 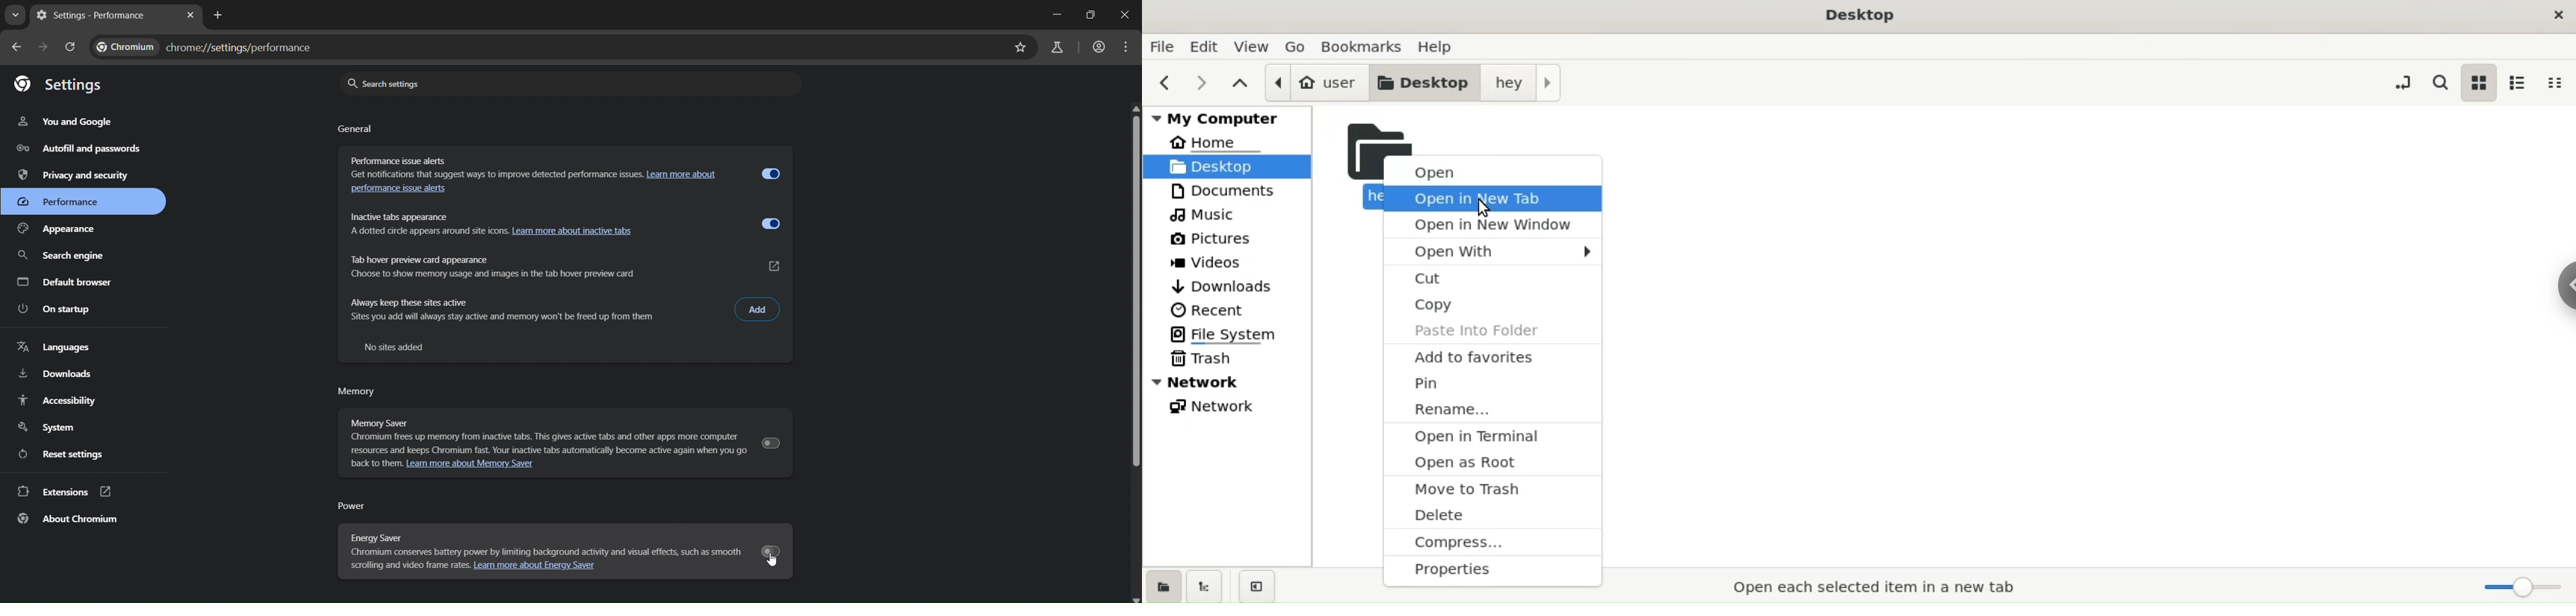 I want to click on minimize, so click(x=1055, y=15).